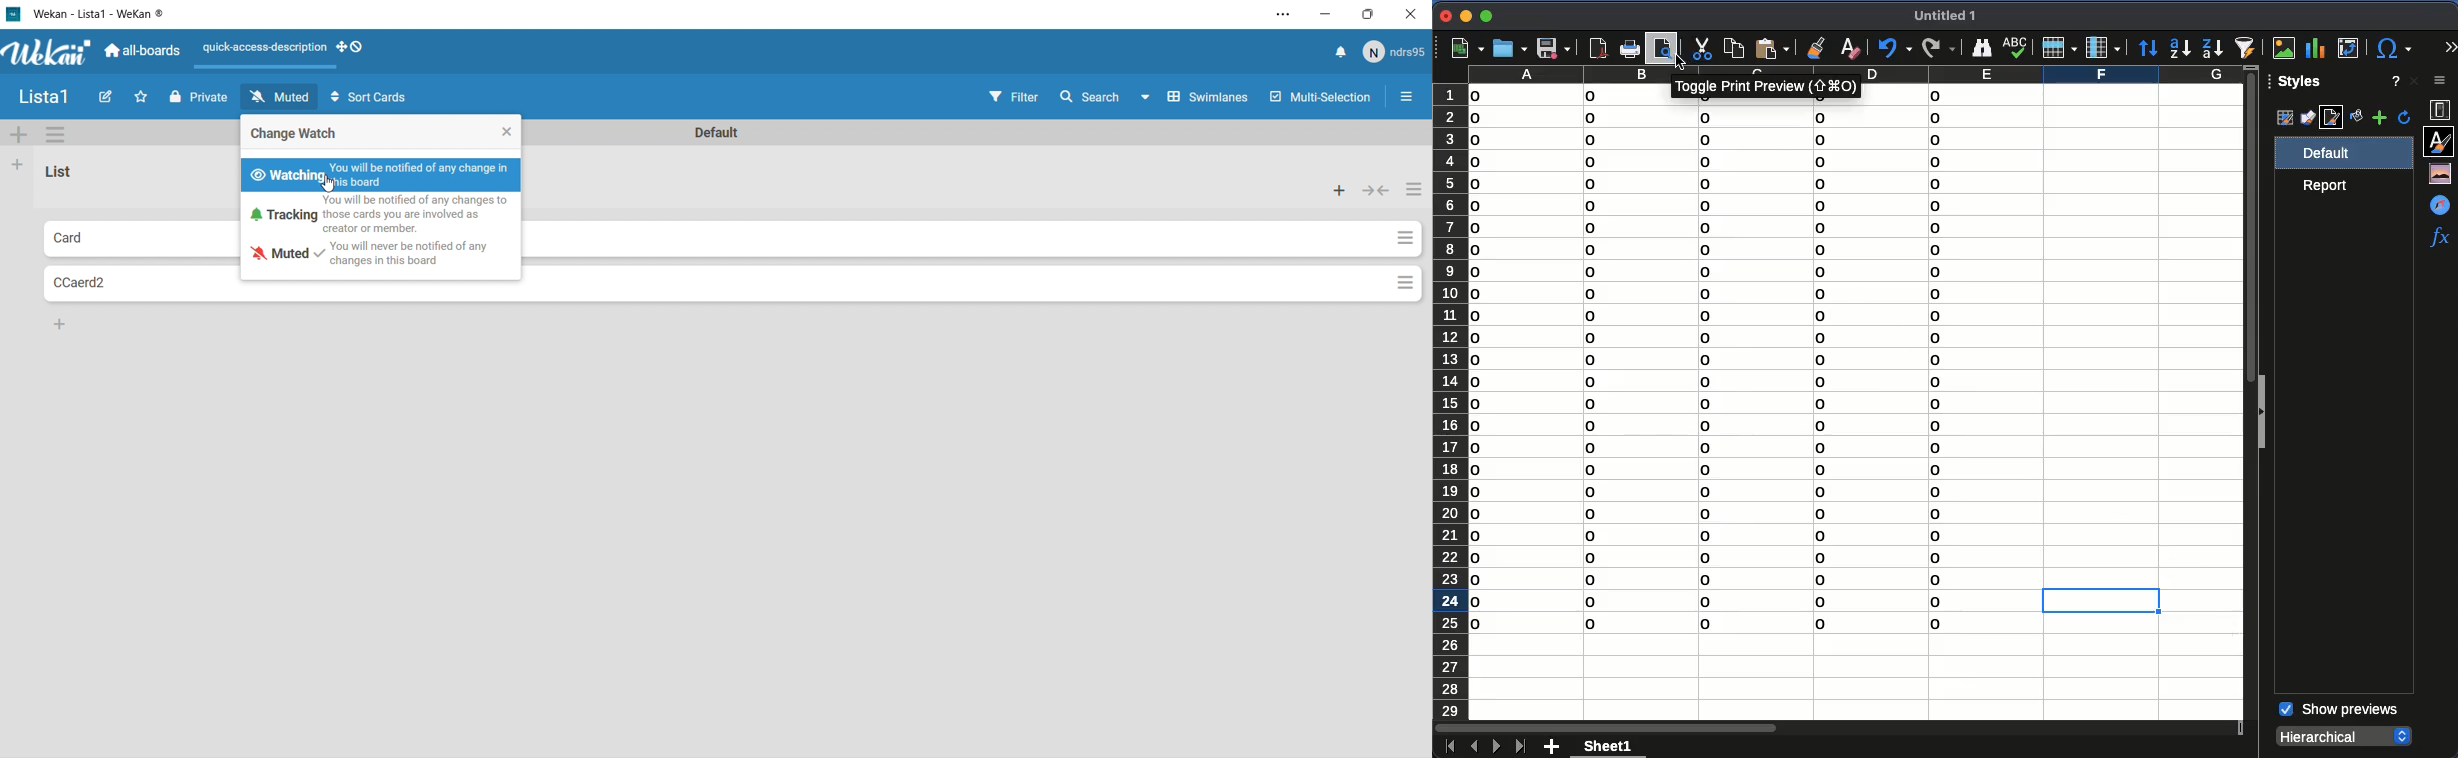 The image size is (2464, 784). What do you see at coordinates (2393, 81) in the screenshot?
I see `help` at bounding box center [2393, 81].